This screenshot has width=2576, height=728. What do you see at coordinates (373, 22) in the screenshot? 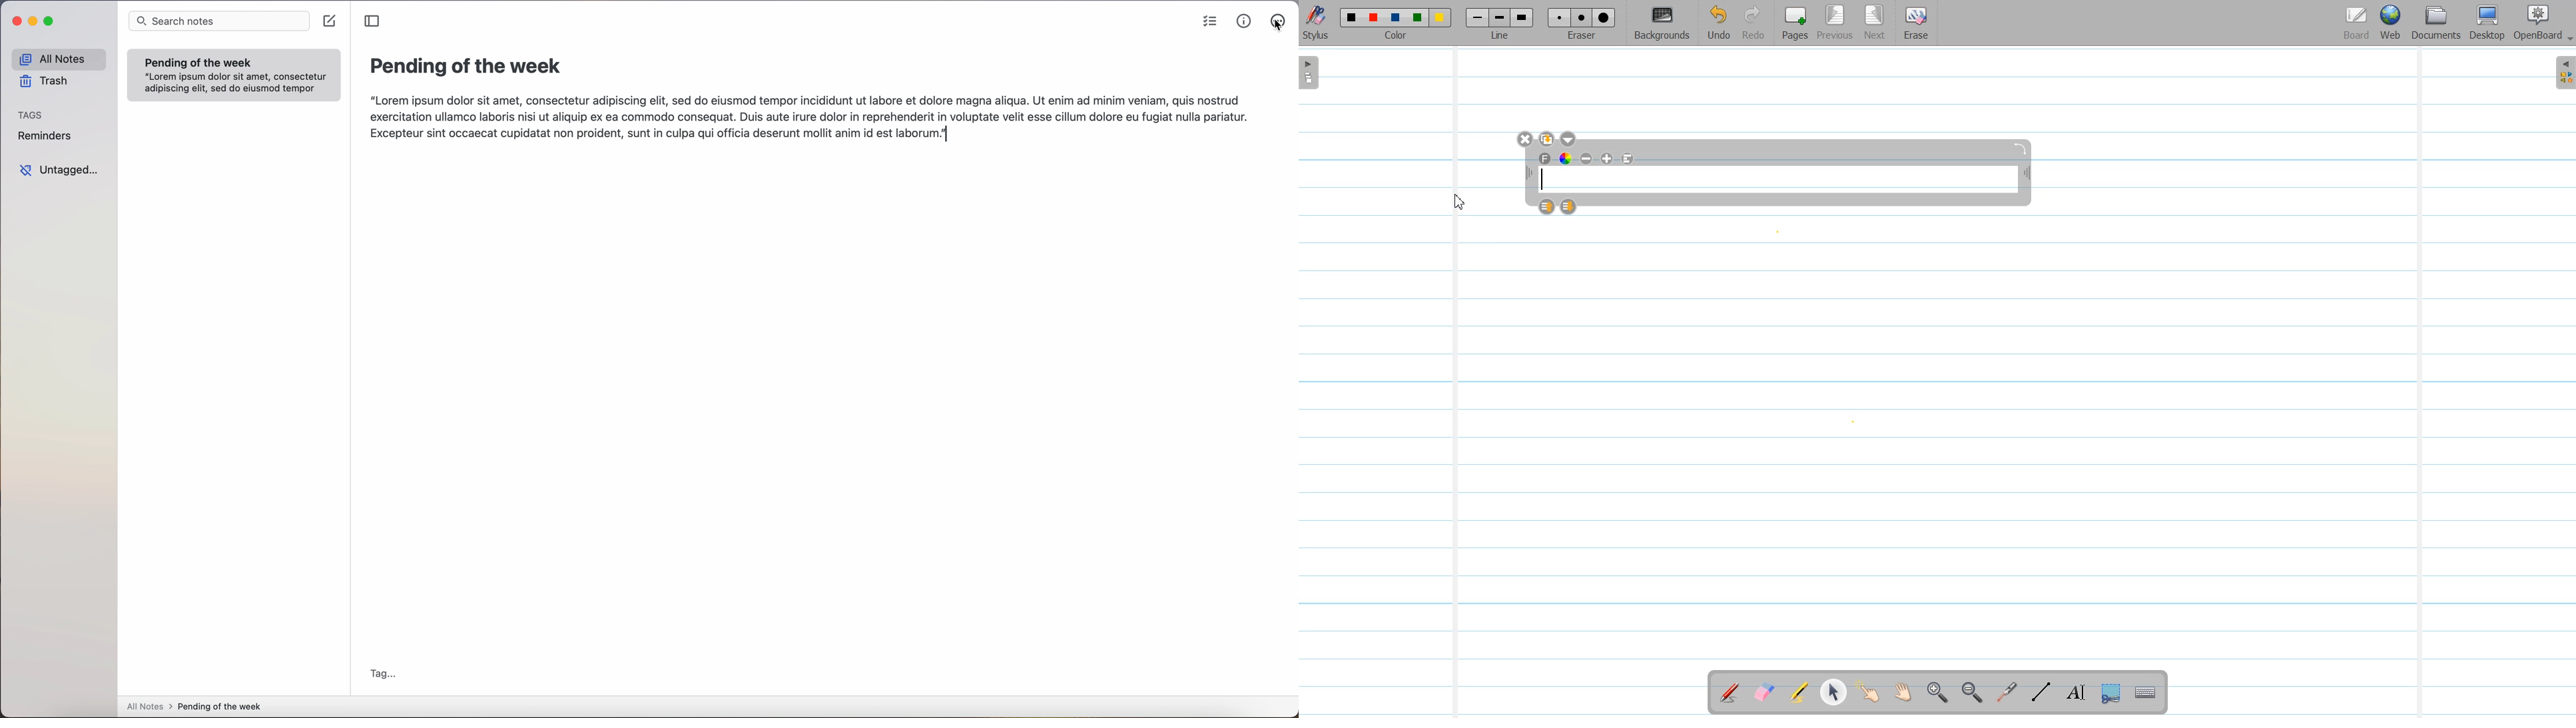
I see `toggle sidebar` at bounding box center [373, 22].